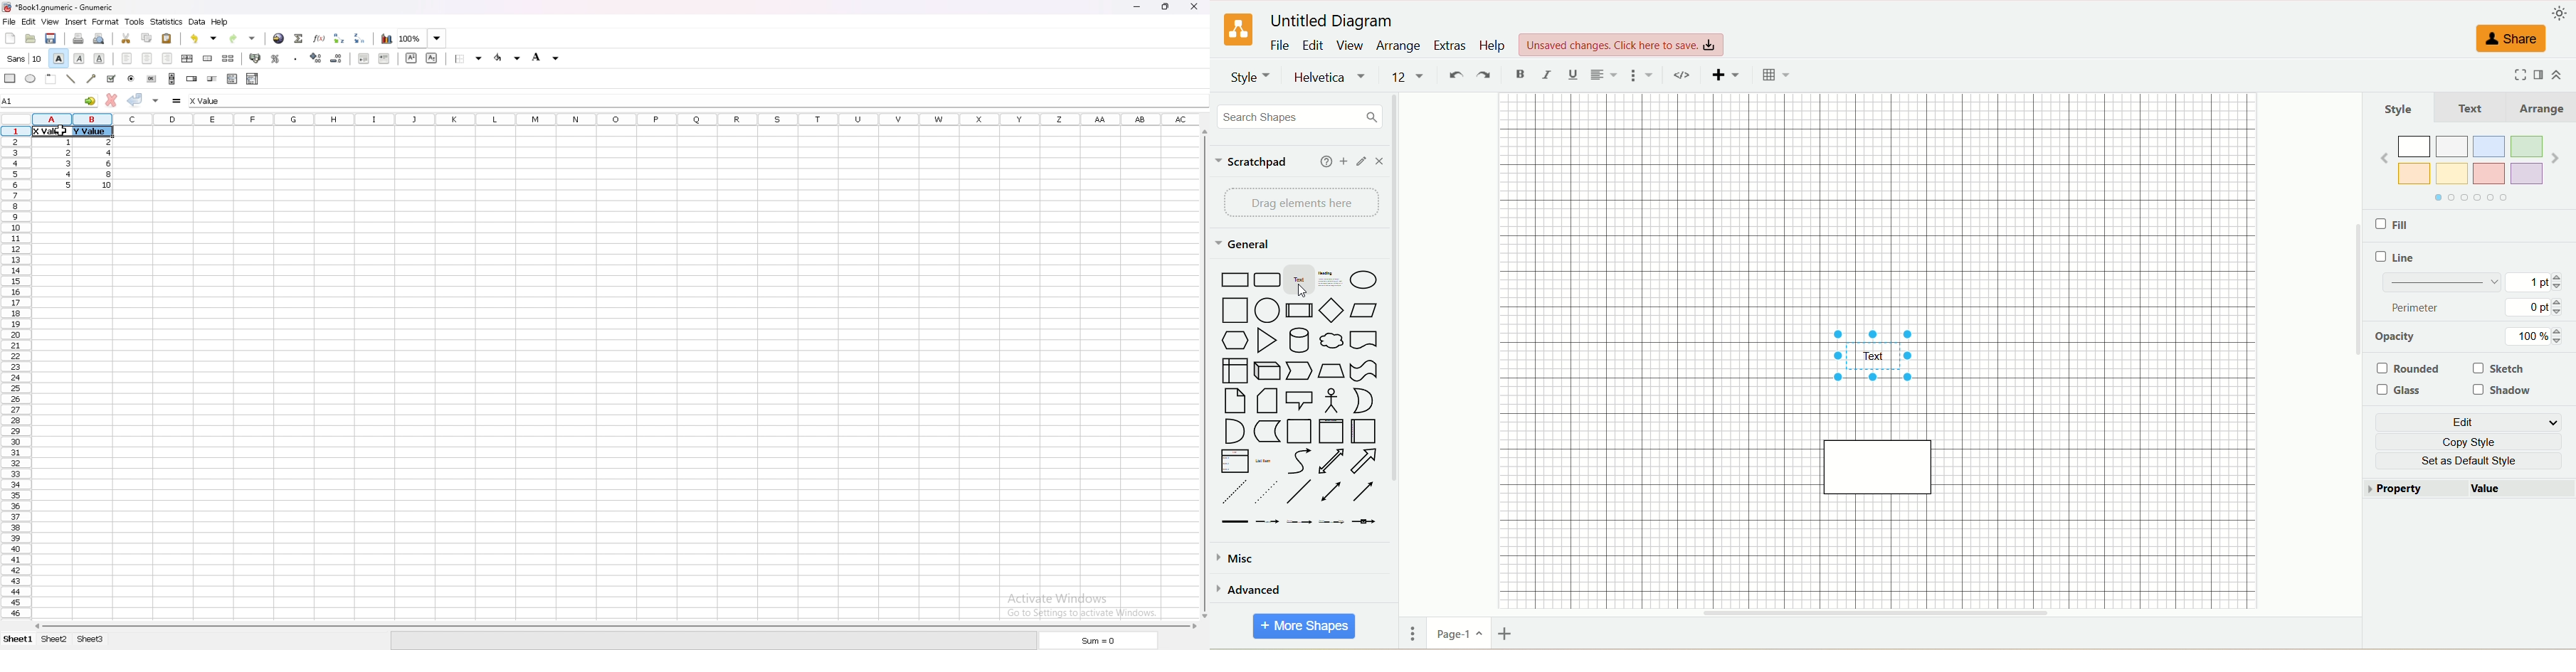  What do you see at coordinates (2471, 336) in the screenshot?
I see `opacity` at bounding box center [2471, 336].